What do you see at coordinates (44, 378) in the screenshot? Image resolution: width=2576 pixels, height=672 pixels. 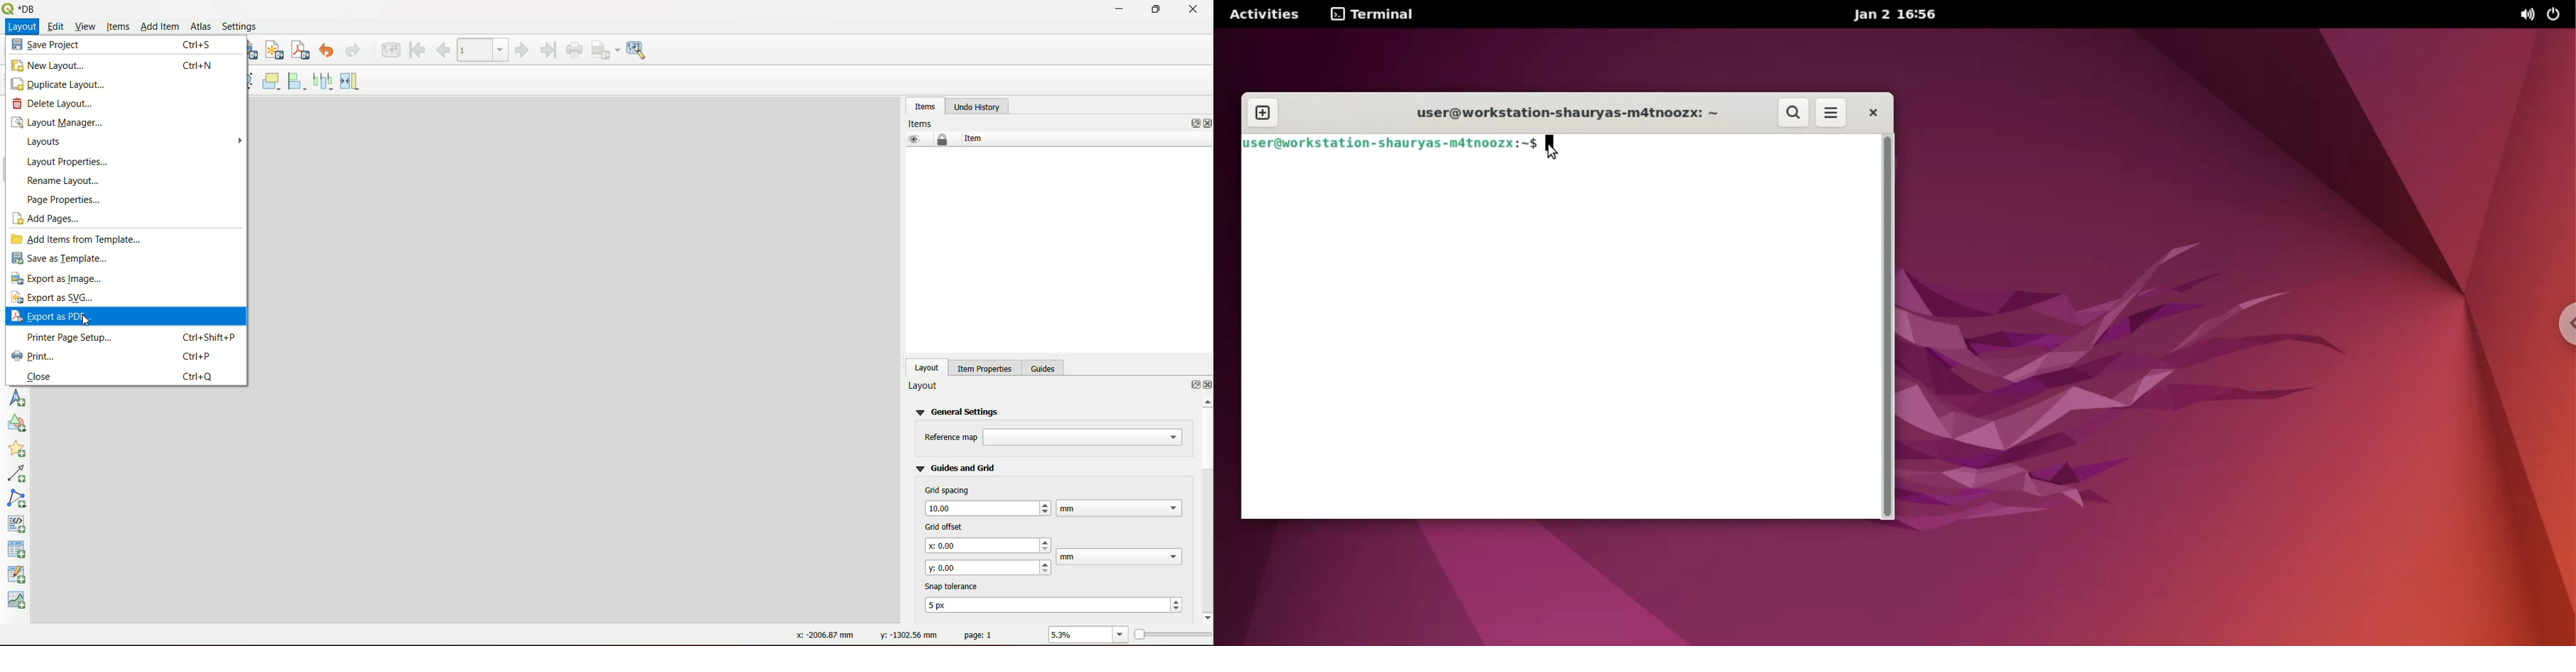 I see `close` at bounding box center [44, 378].